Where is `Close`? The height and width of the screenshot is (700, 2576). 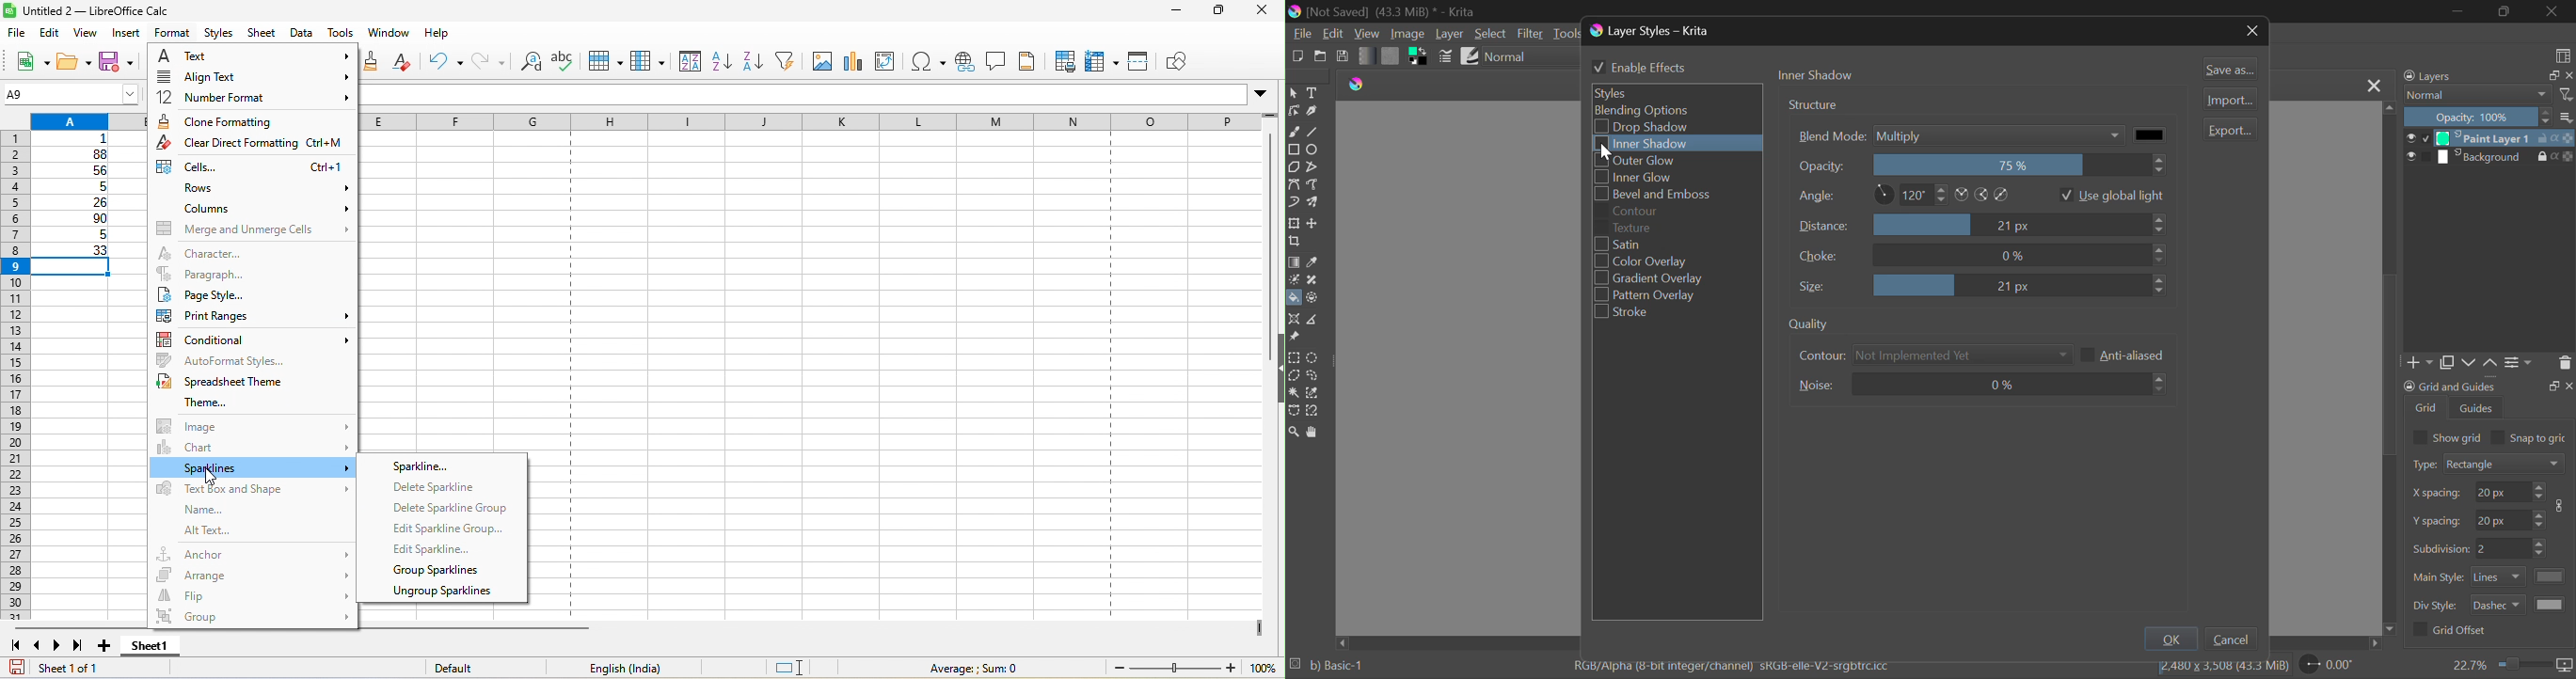 Close is located at coordinates (2250, 28).